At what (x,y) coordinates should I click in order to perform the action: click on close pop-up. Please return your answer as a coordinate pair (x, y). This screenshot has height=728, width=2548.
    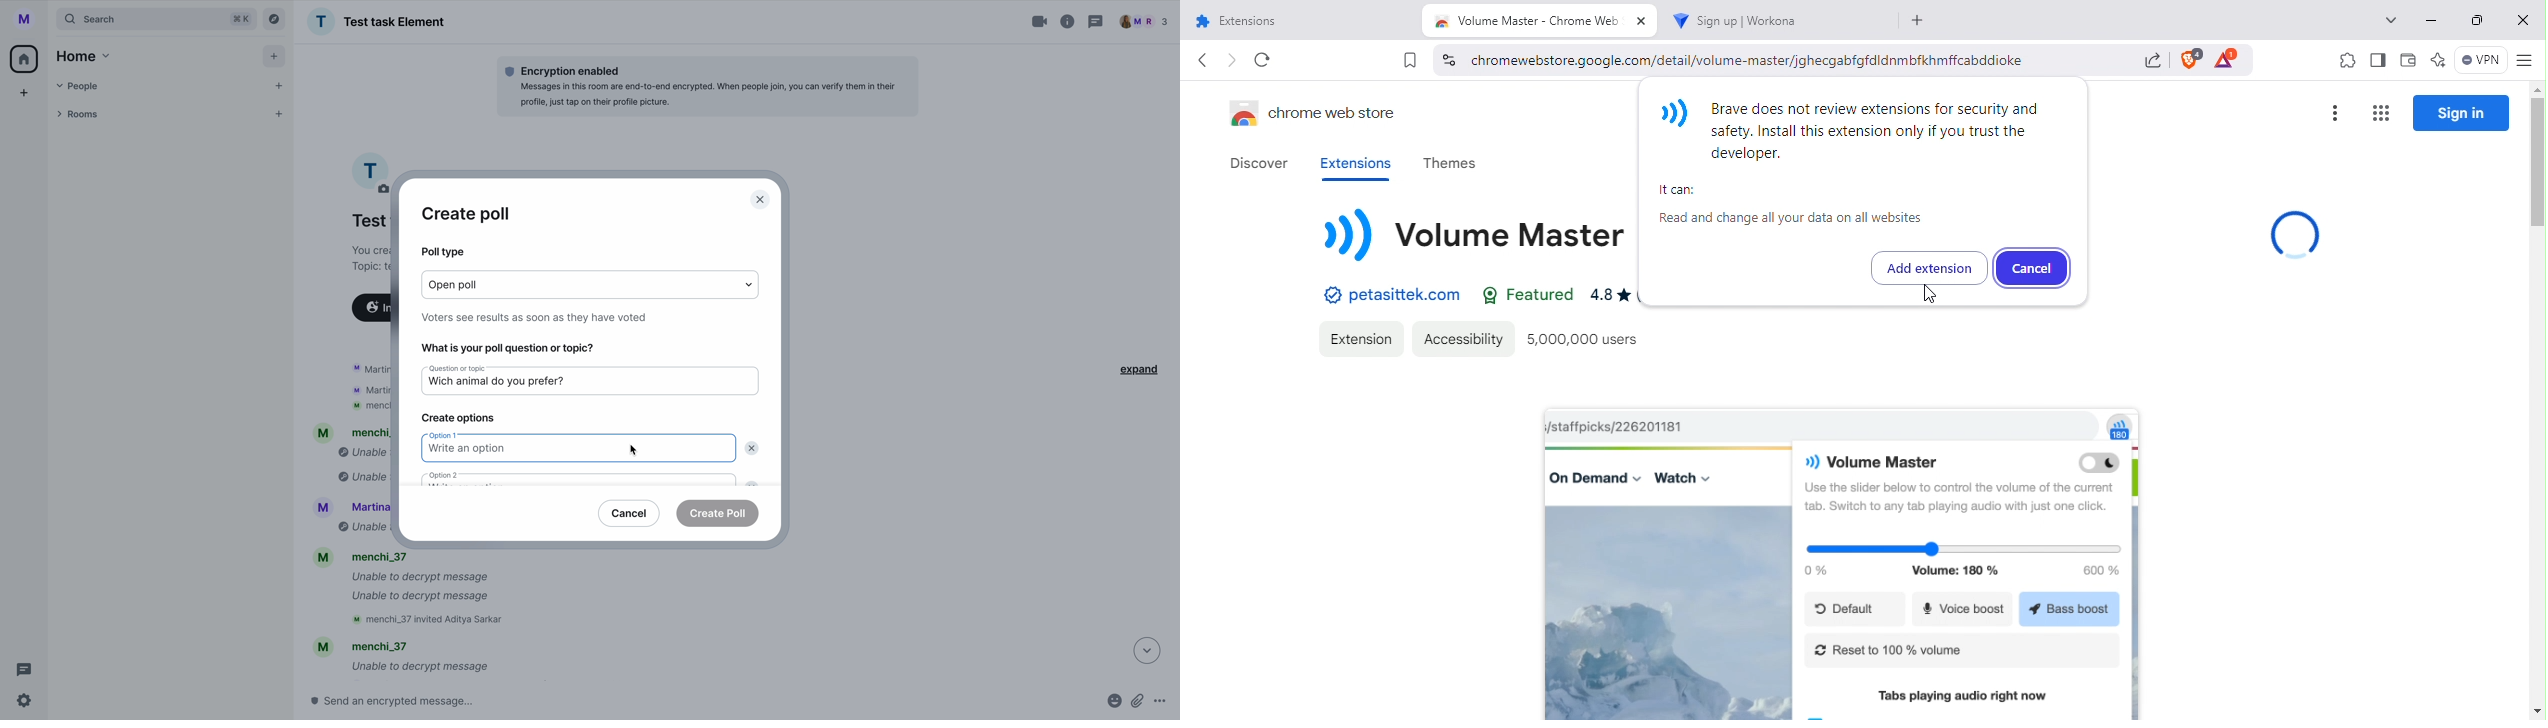
    Looking at the image, I should click on (761, 200).